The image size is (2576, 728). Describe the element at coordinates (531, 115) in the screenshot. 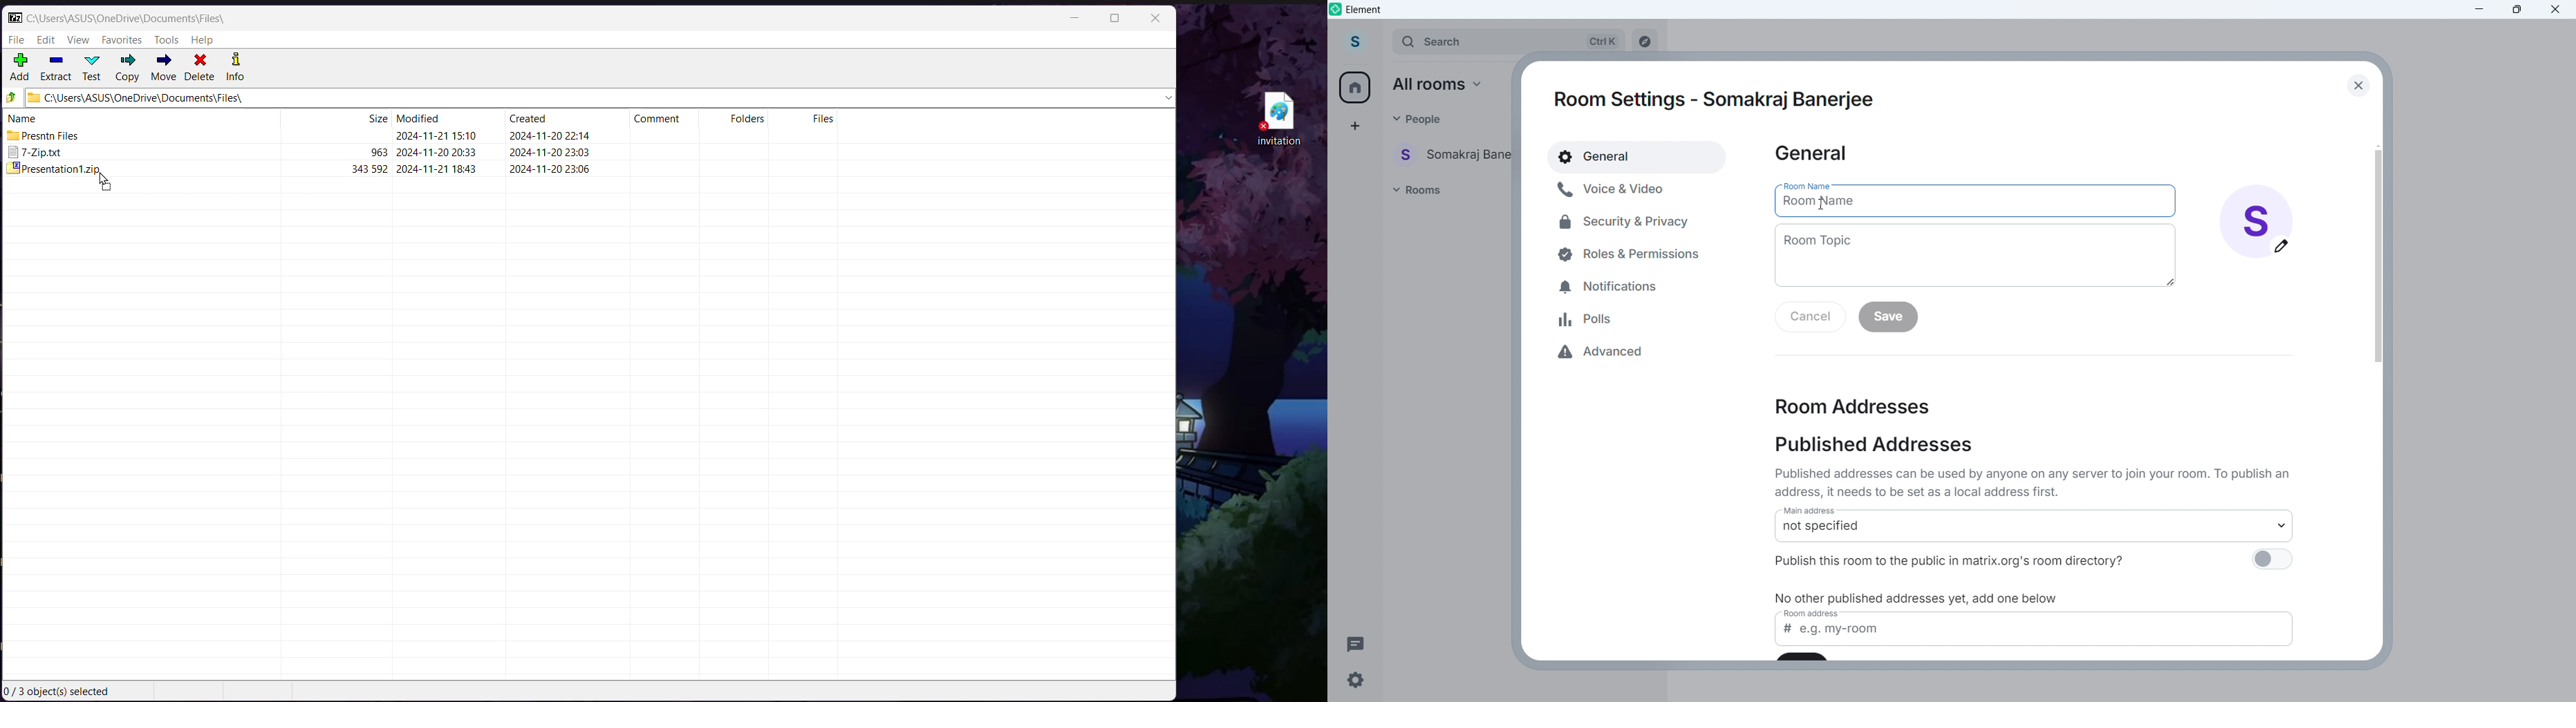

I see `Created` at that location.